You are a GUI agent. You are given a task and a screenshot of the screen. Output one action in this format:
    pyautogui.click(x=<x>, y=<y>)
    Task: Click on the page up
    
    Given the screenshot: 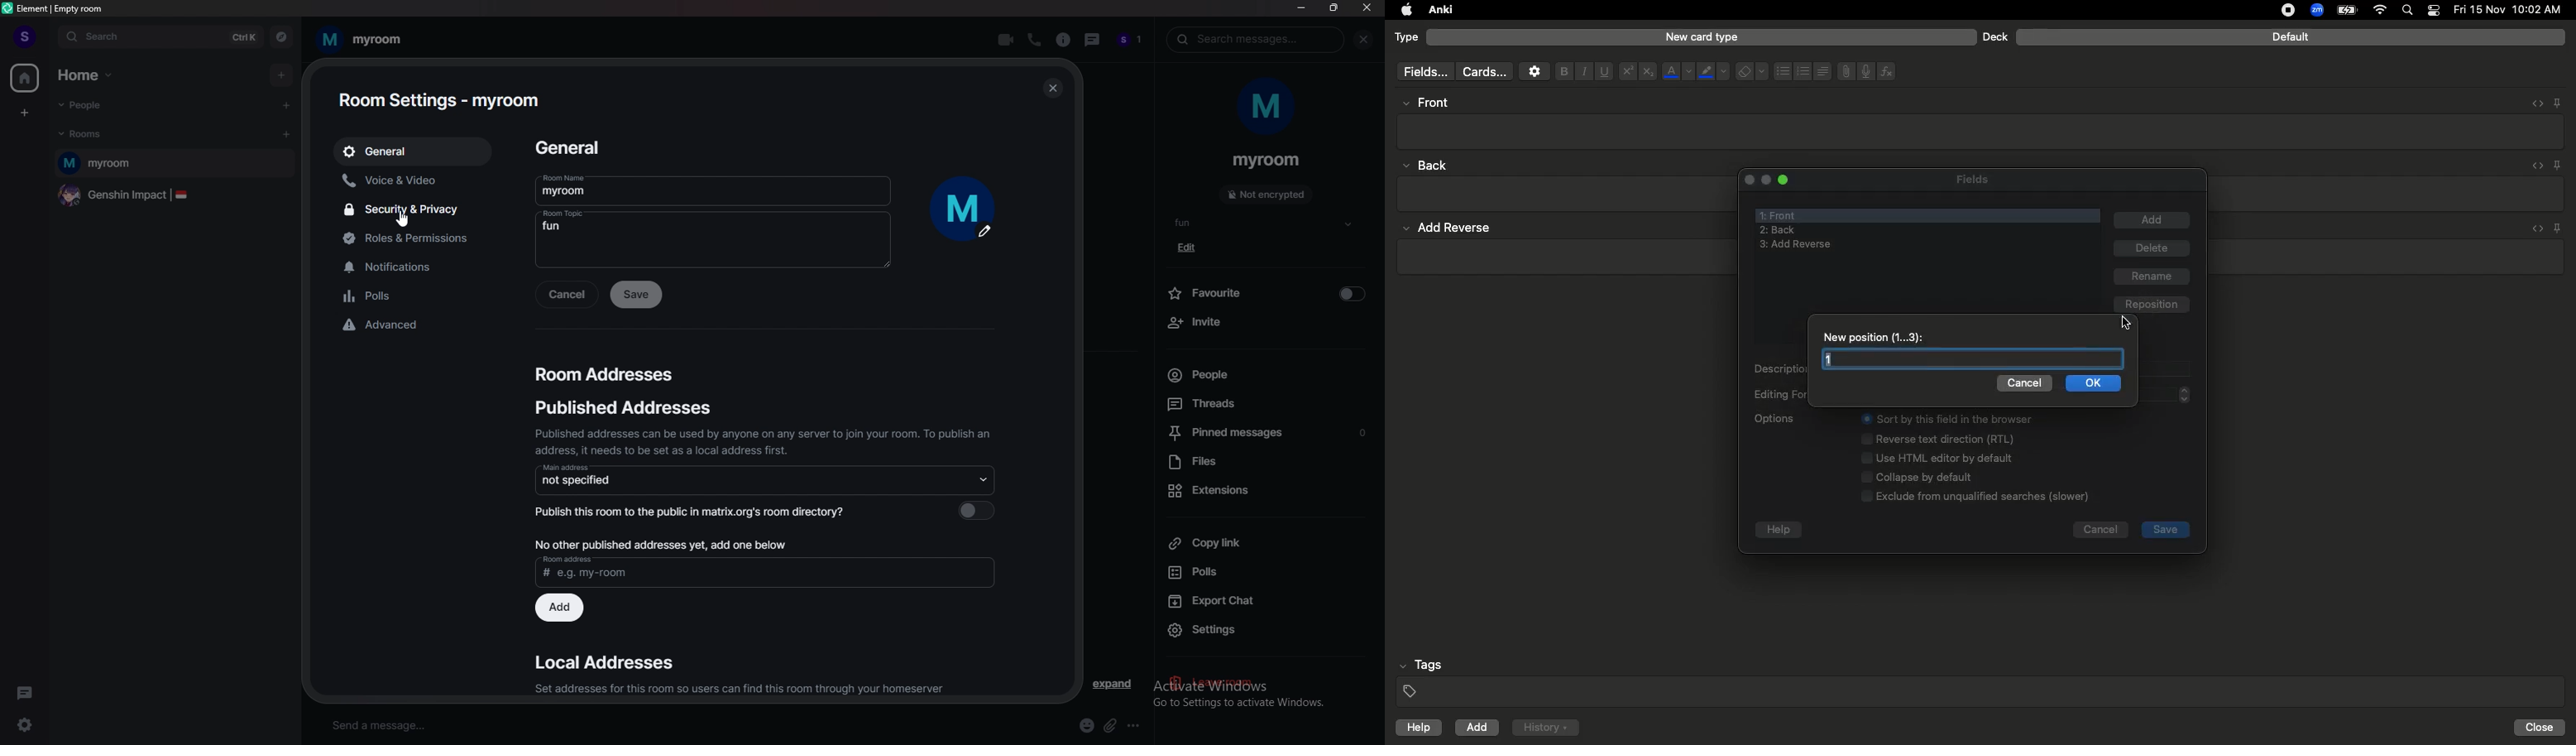 What is the action you would take?
    pyautogui.click(x=2185, y=401)
    